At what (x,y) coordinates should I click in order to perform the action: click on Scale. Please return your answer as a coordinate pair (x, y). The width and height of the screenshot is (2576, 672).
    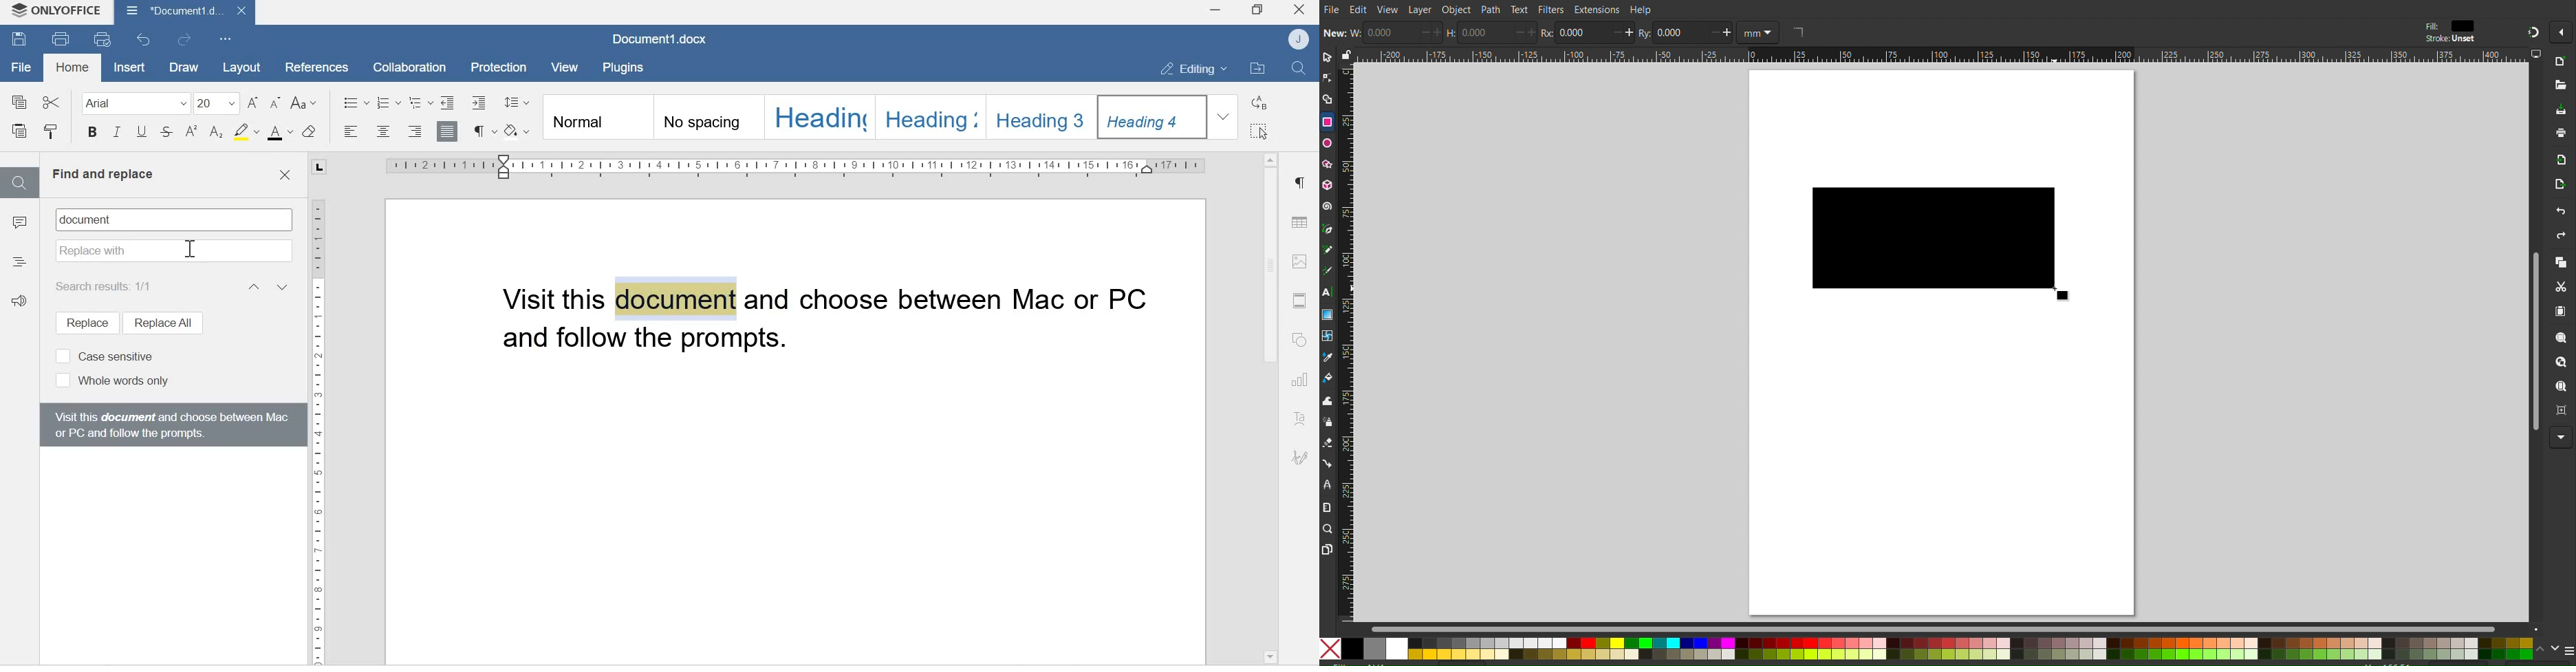
    Looking at the image, I should click on (782, 166).